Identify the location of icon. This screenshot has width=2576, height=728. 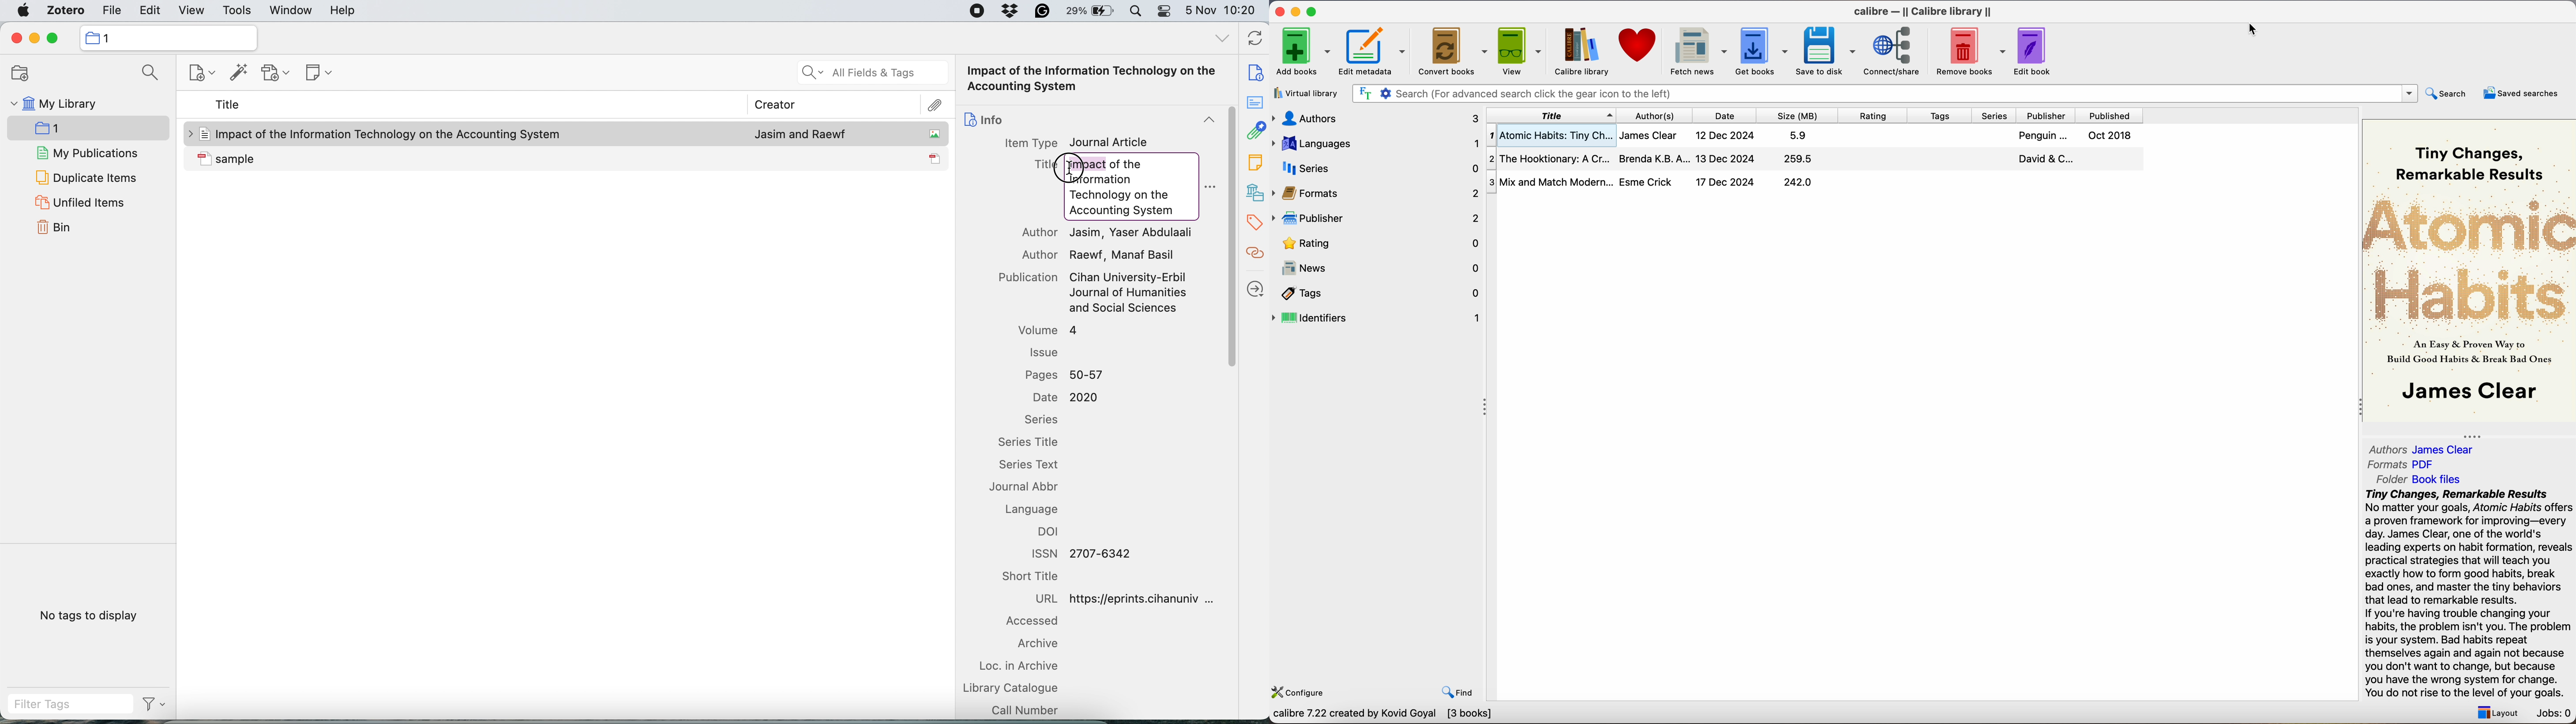
(935, 158).